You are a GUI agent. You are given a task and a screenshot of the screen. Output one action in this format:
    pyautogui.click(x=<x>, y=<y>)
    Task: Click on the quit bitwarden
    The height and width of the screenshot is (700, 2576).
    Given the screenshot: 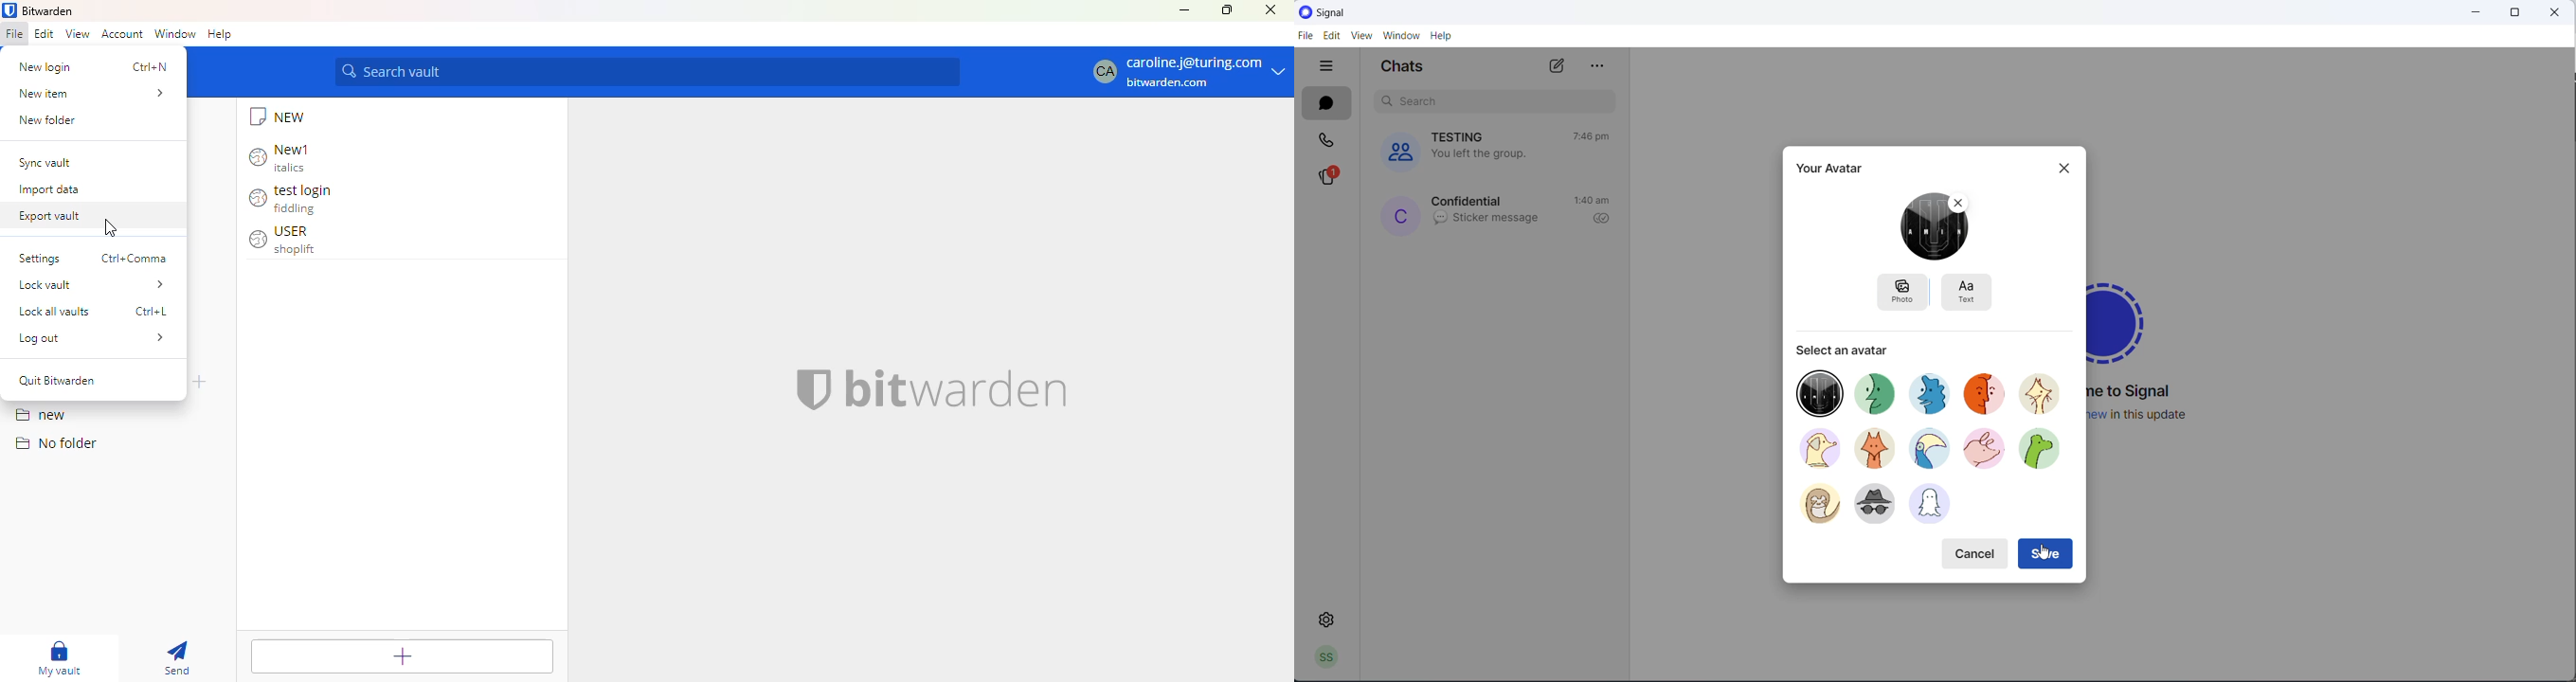 What is the action you would take?
    pyautogui.click(x=58, y=380)
    